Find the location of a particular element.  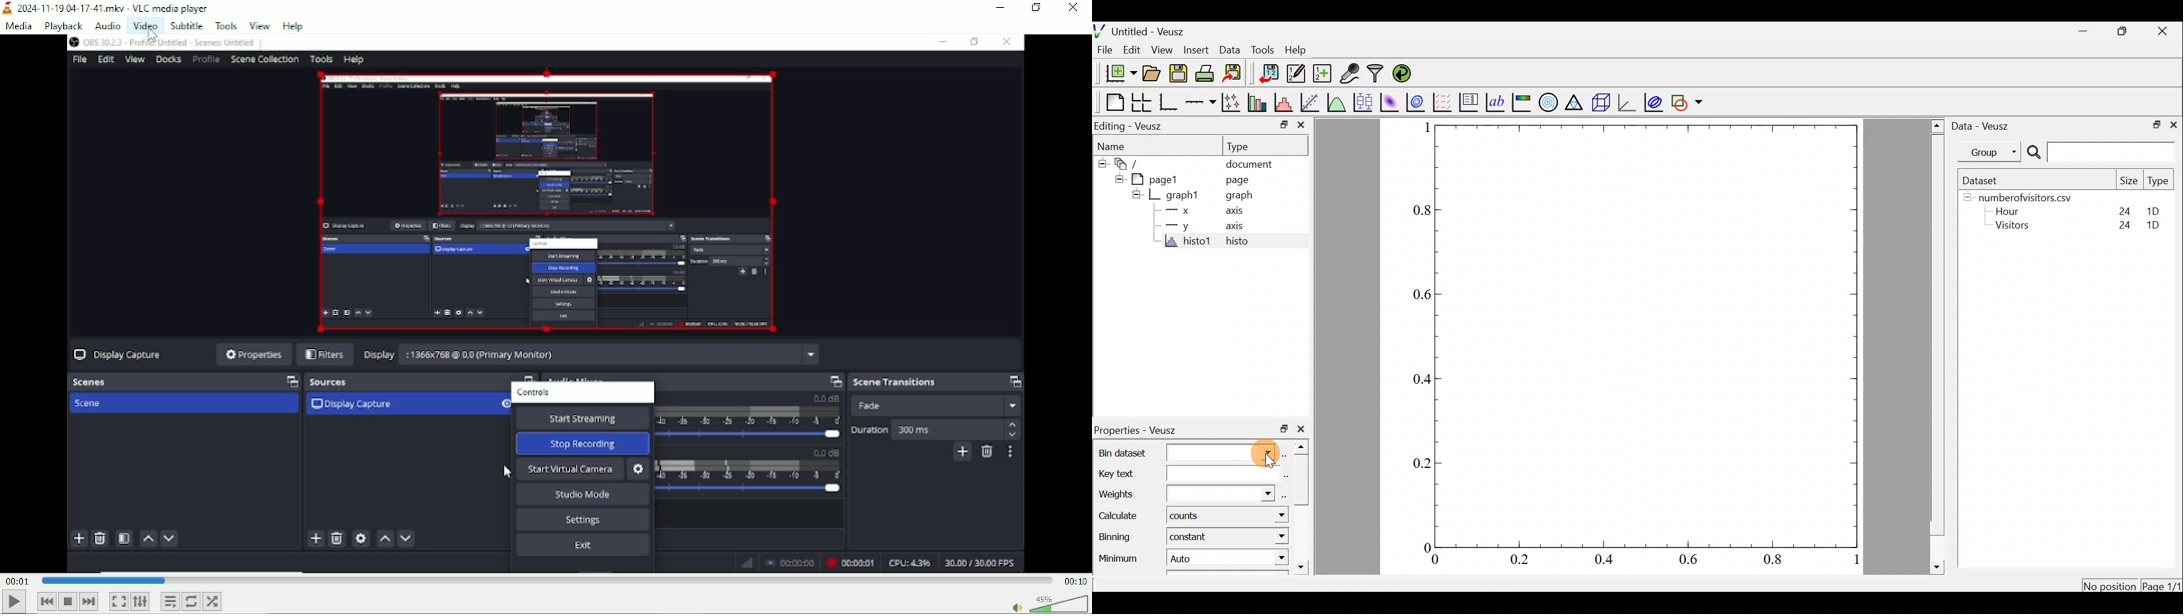

plot a function is located at coordinates (1338, 102).